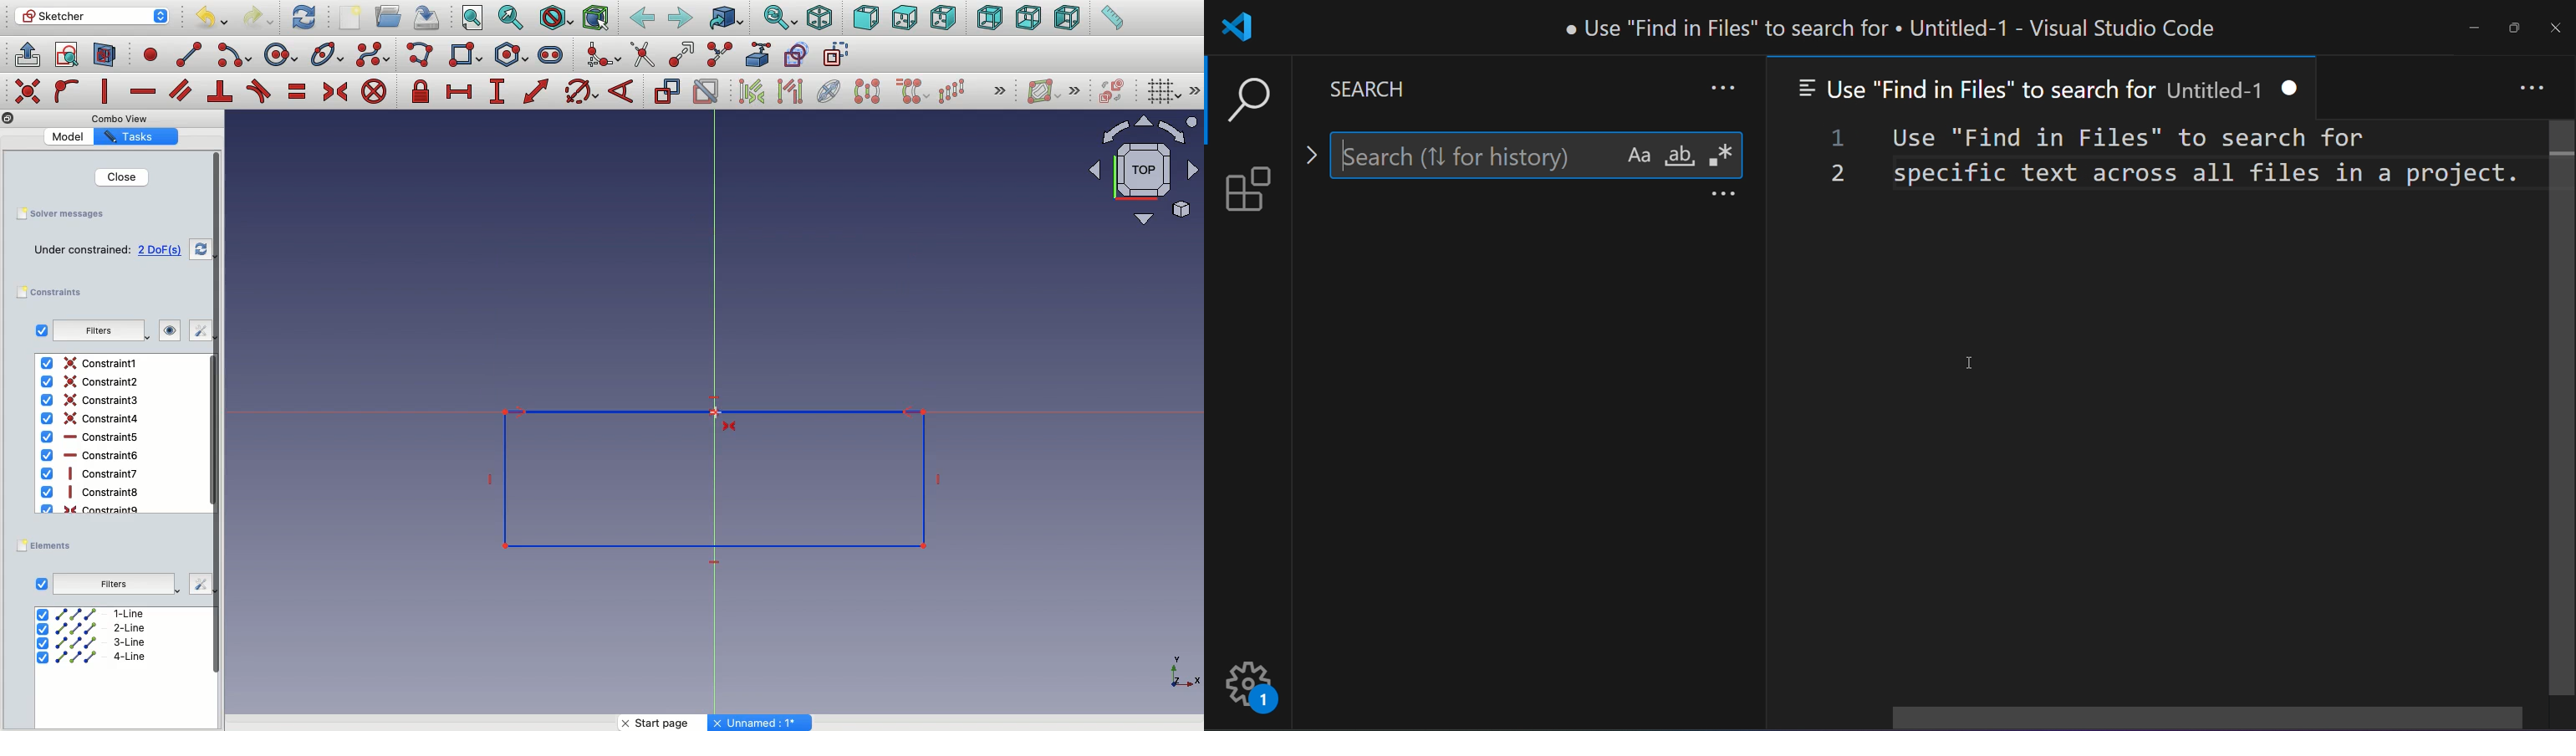 This screenshot has height=756, width=2576. I want to click on constrain perpendicular, so click(222, 92).